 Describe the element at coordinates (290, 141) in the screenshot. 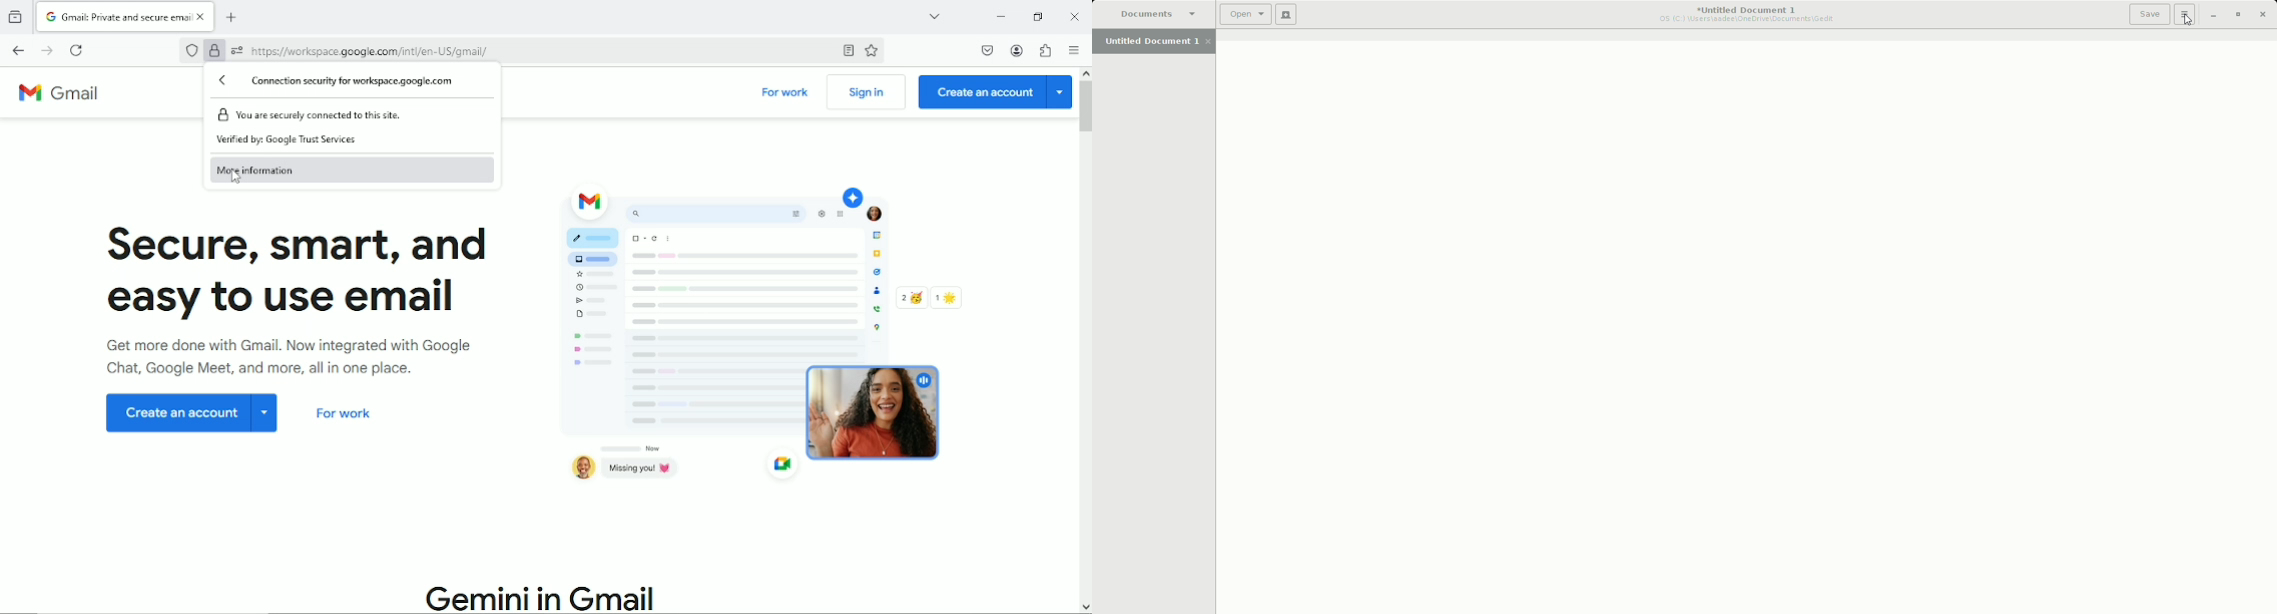

I see `Verified by Google Trust Services` at that location.